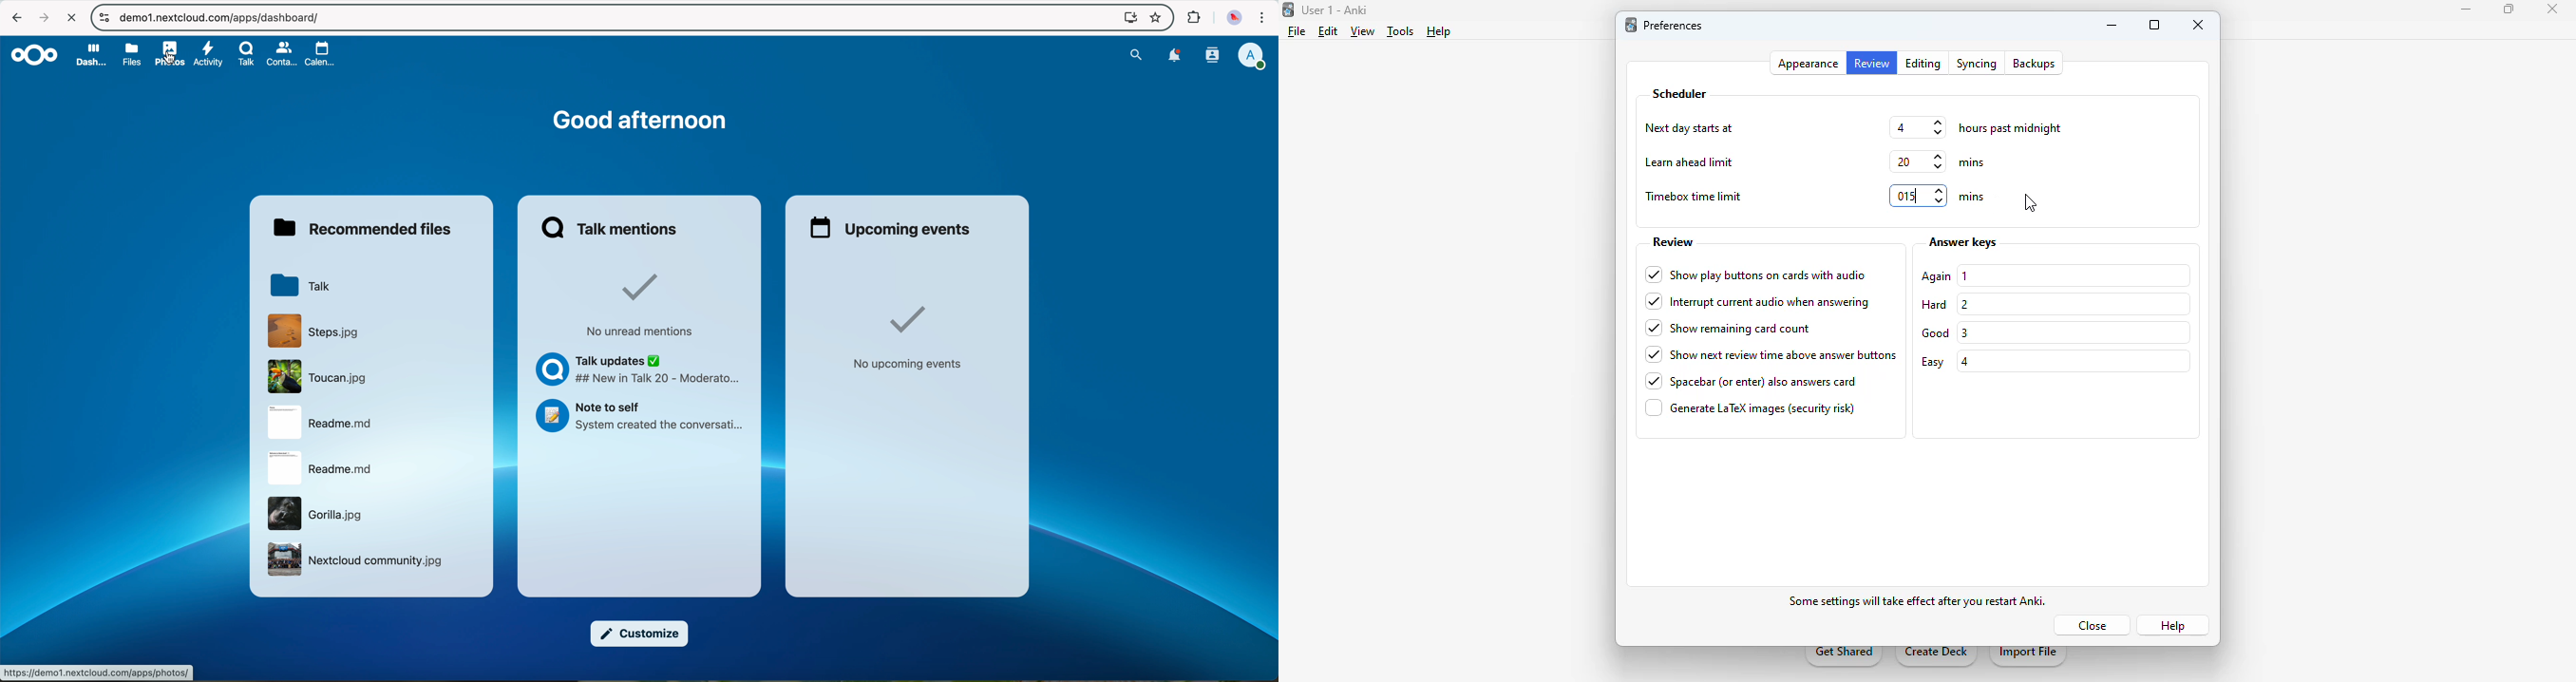 This screenshot has width=2576, height=700. Describe the element at coordinates (1755, 275) in the screenshot. I see `show play buttons on cards with audio` at that location.